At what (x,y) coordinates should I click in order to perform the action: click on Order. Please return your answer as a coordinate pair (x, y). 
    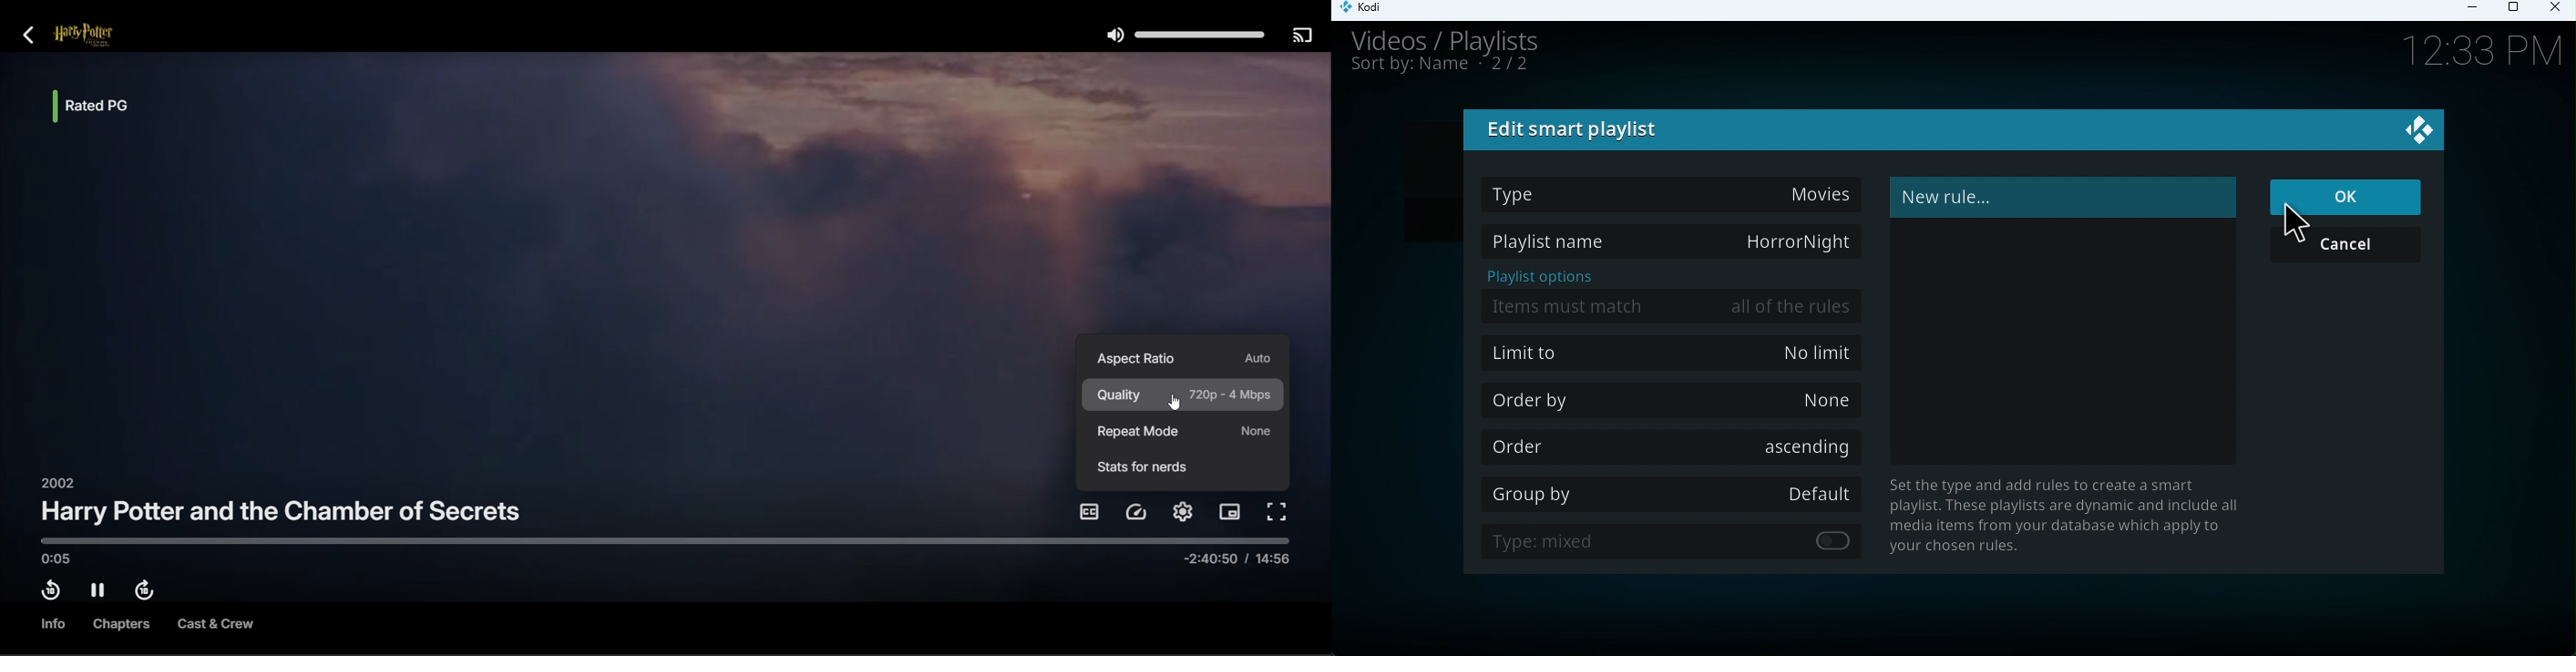
    Looking at the image, I should click on (1668, 446).